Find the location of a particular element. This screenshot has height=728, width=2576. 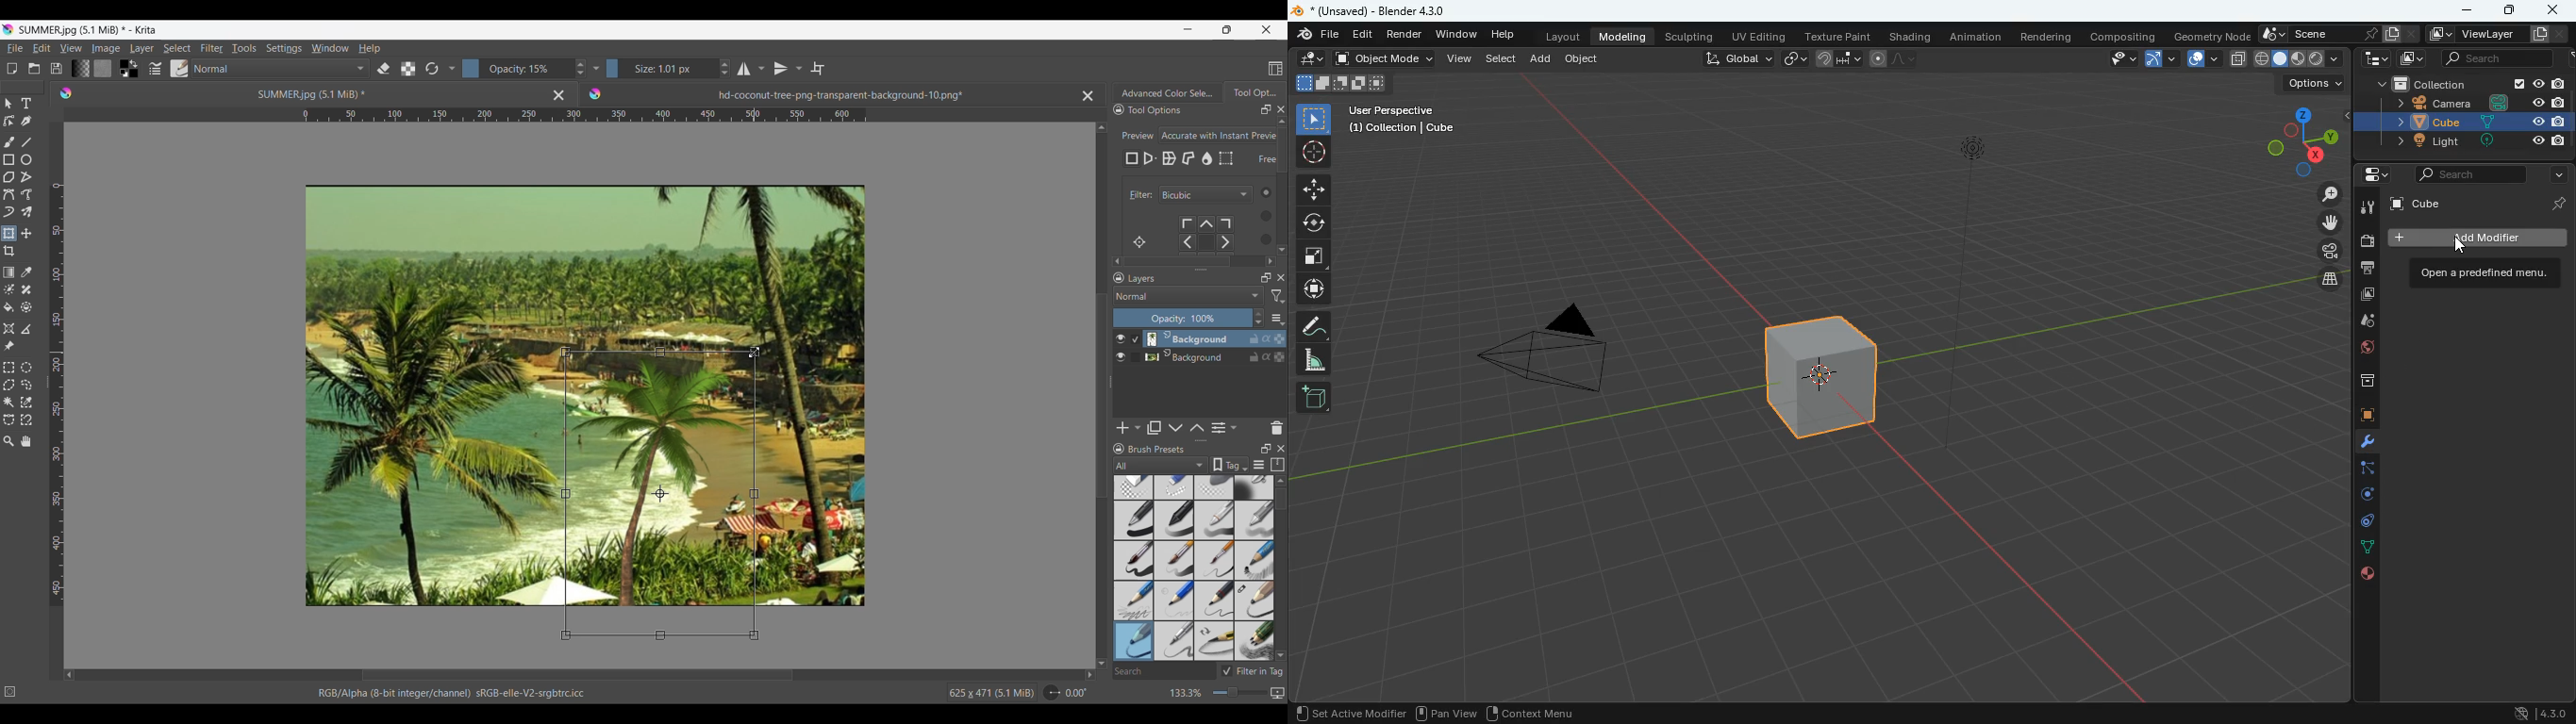

Select is located at coordinates (1261, 215).